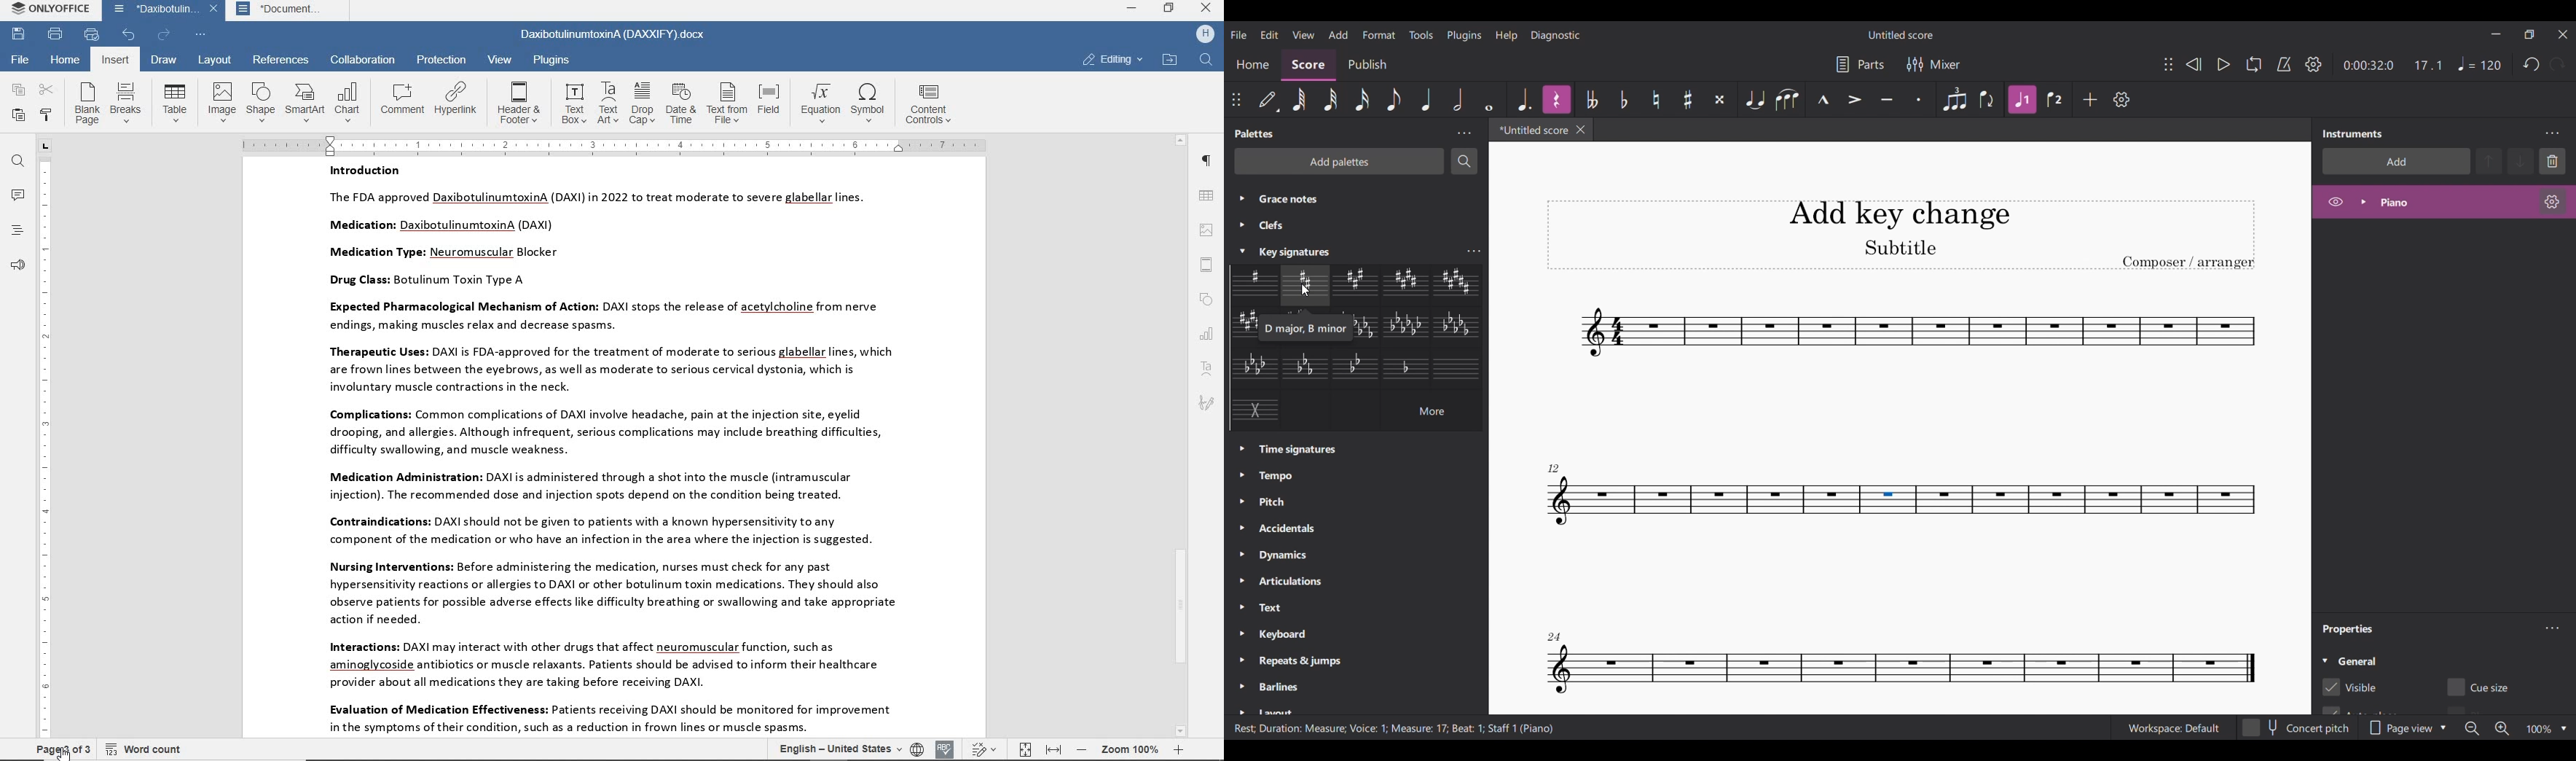 The width and height of the screenshot is (2576, 784). Describe the element at coordinates (47, 90) in the screenshot. I see `cut` at that location.